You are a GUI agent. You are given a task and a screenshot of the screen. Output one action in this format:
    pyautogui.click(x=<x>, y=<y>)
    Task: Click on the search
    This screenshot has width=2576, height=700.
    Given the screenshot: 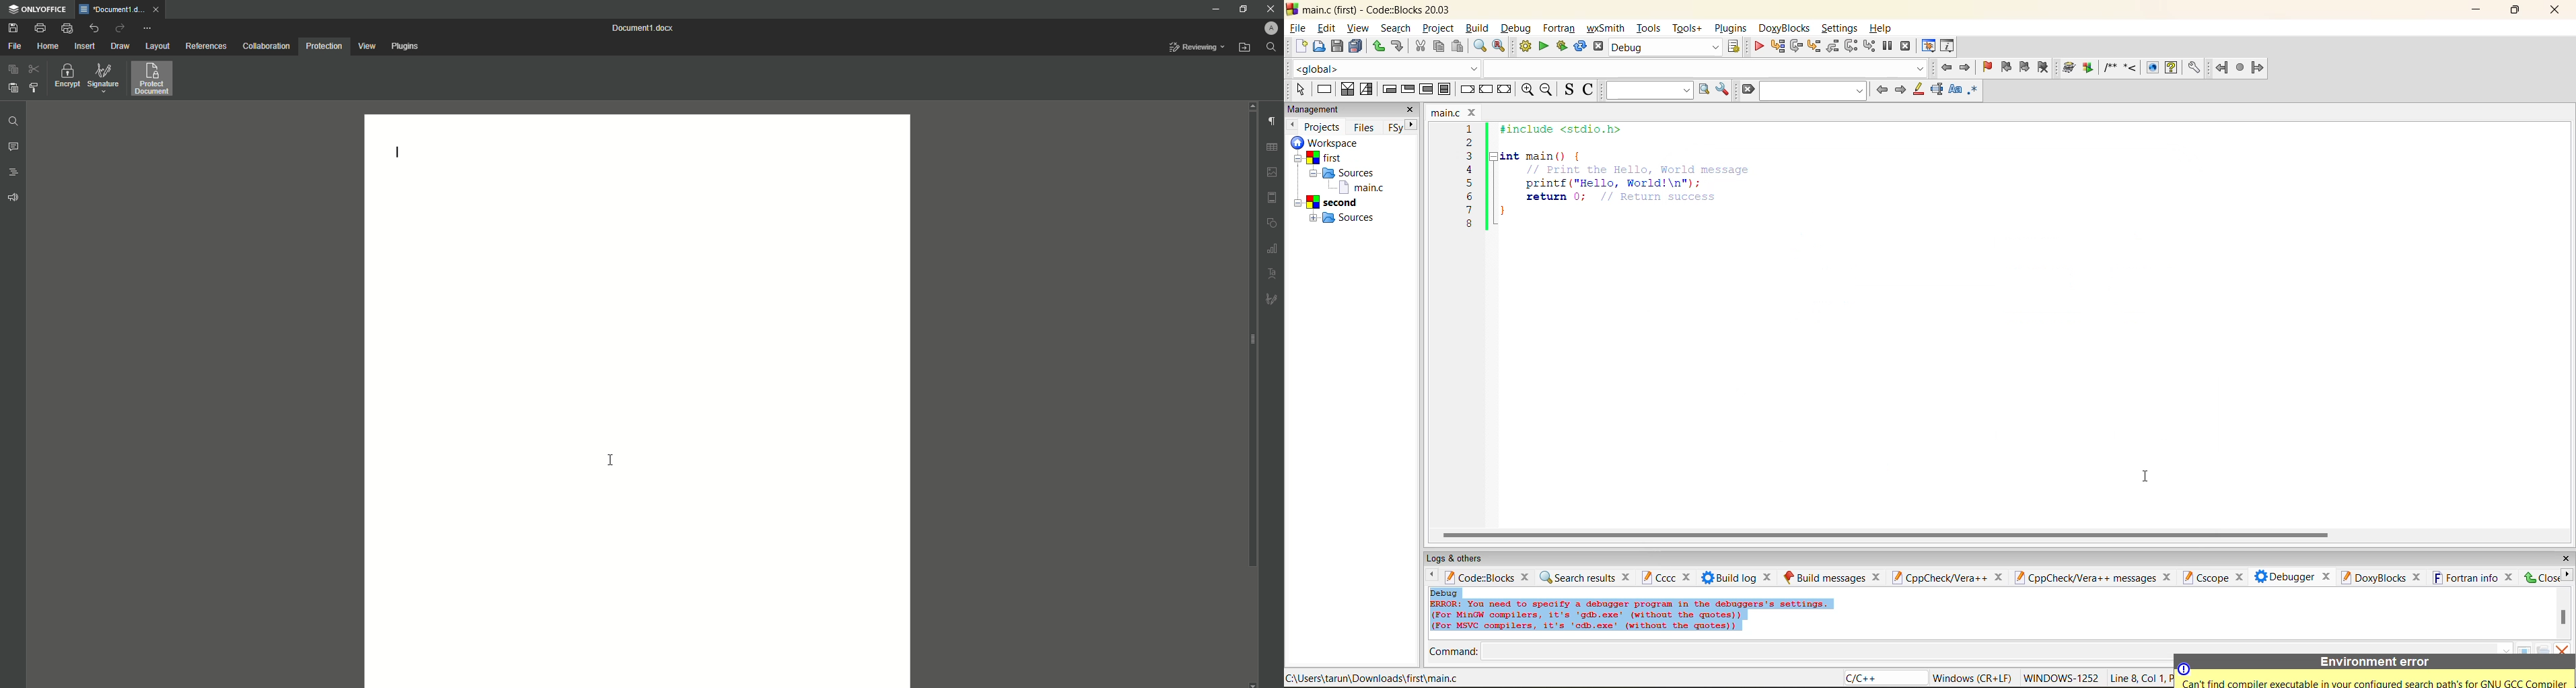 What is the action you would take?
    pyautogui.click(x=1396, y=28)
    